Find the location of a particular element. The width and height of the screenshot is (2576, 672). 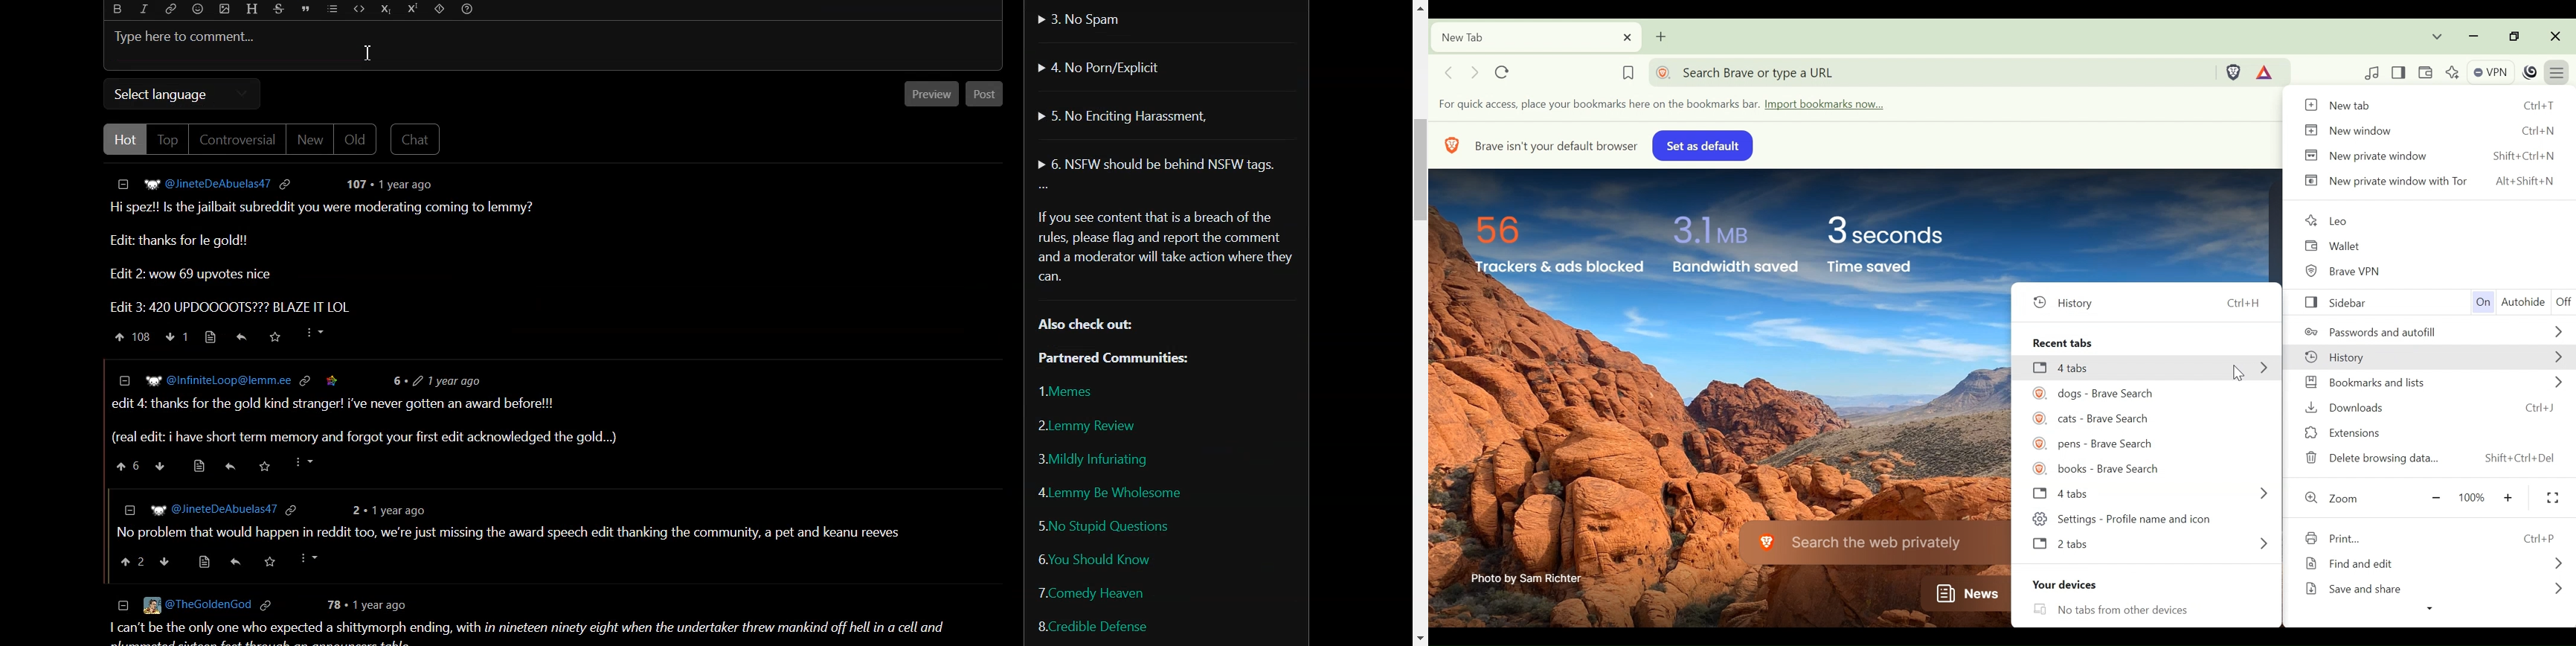

Downvote is located at coordinates (179, 337).